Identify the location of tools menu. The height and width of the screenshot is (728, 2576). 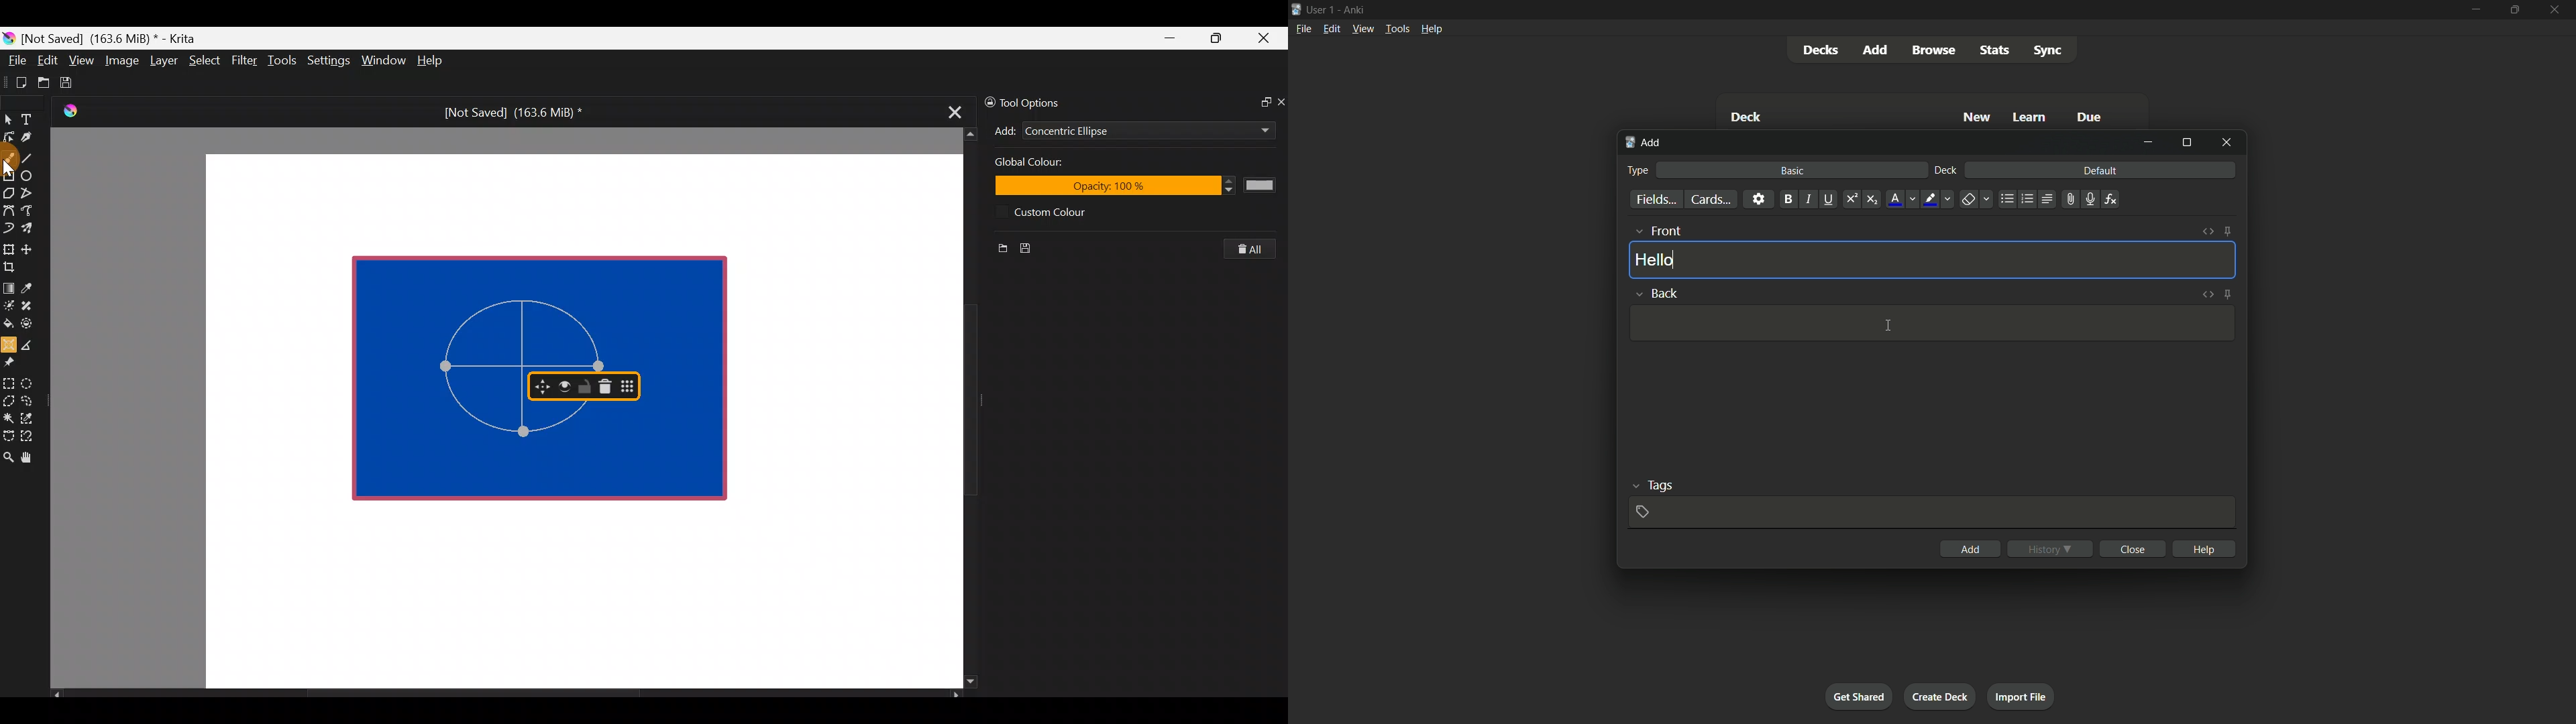
(1397, 28).